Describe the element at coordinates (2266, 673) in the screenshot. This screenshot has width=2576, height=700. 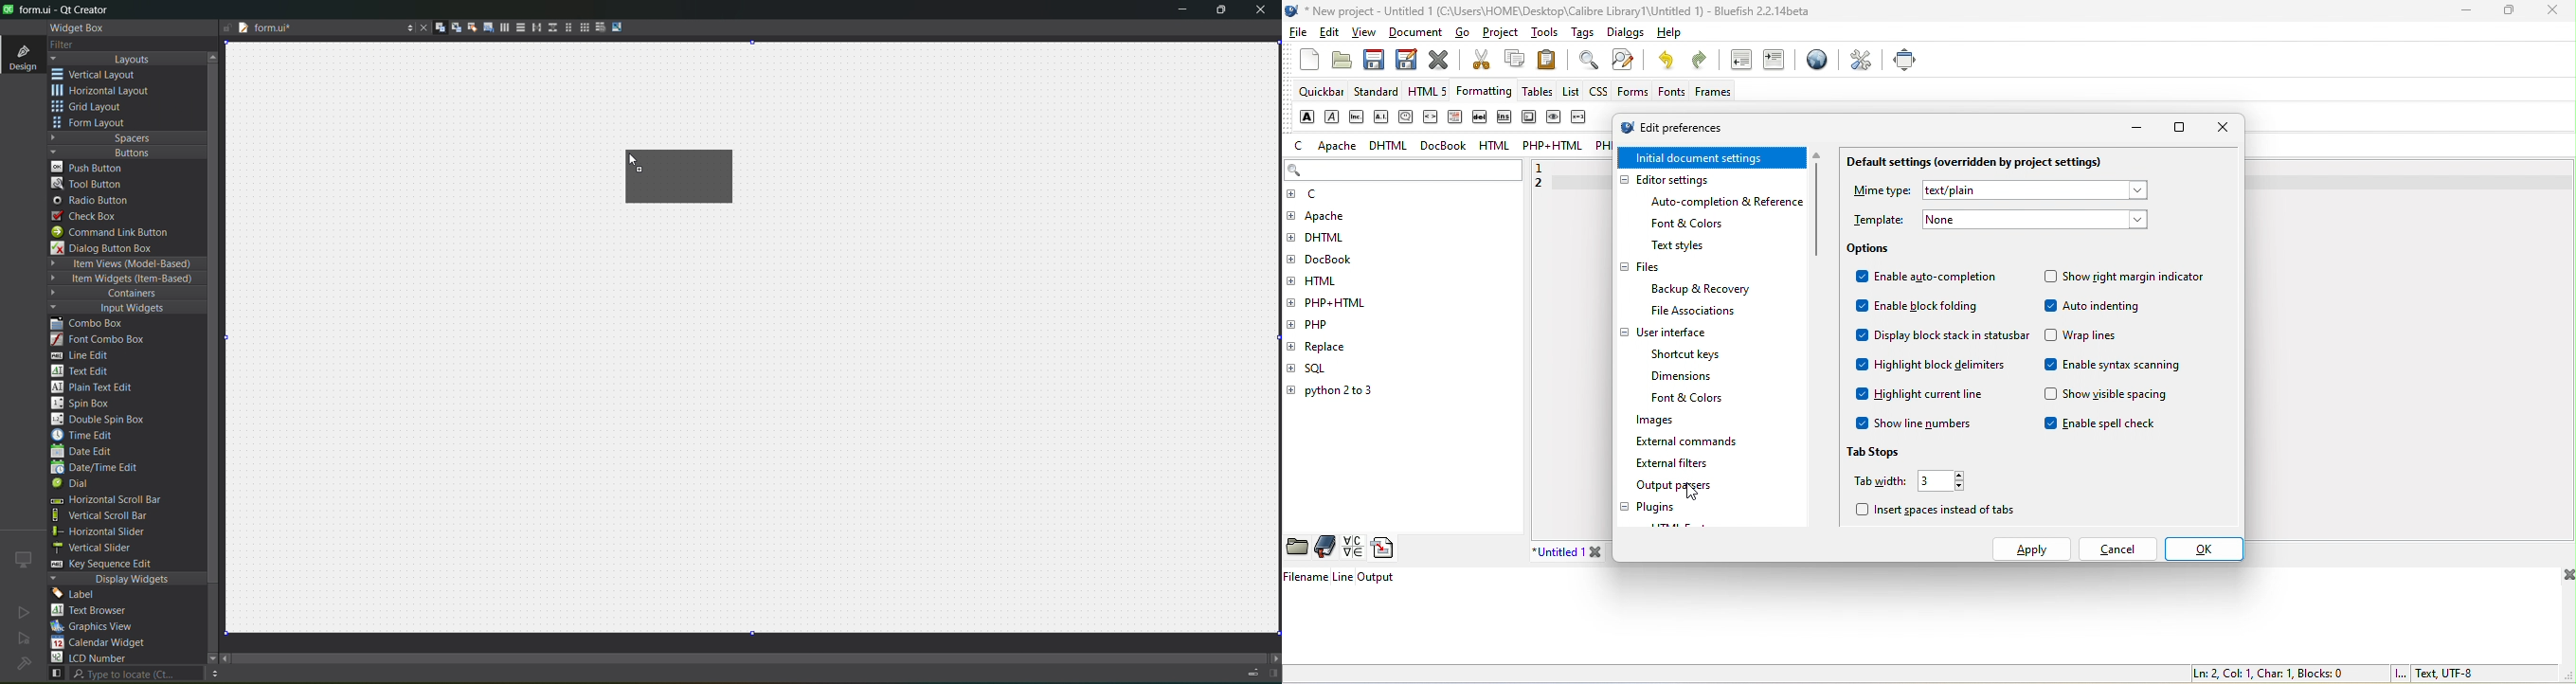
I see `ln 2, col 1, char 1, blocks 0` at that location.